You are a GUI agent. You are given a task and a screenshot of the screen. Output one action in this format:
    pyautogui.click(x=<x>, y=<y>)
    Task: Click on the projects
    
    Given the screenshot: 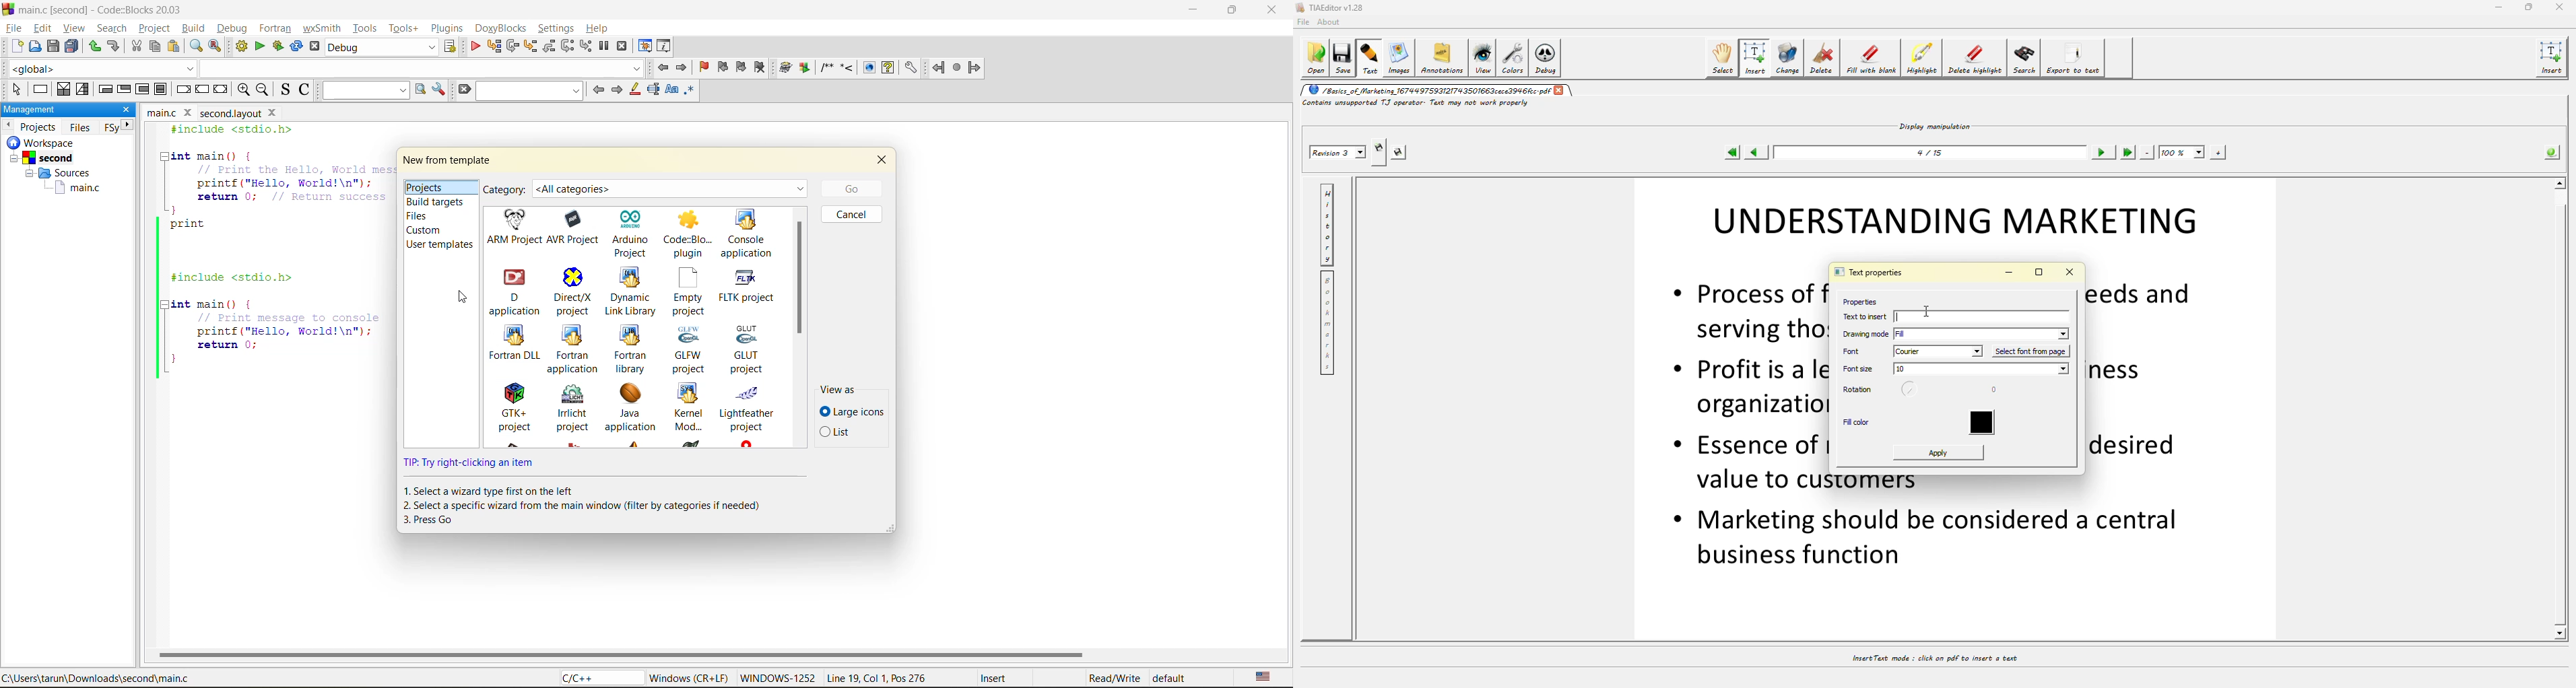 What is the action you would take?
    pyautogui.click(x=39, y=127)
    